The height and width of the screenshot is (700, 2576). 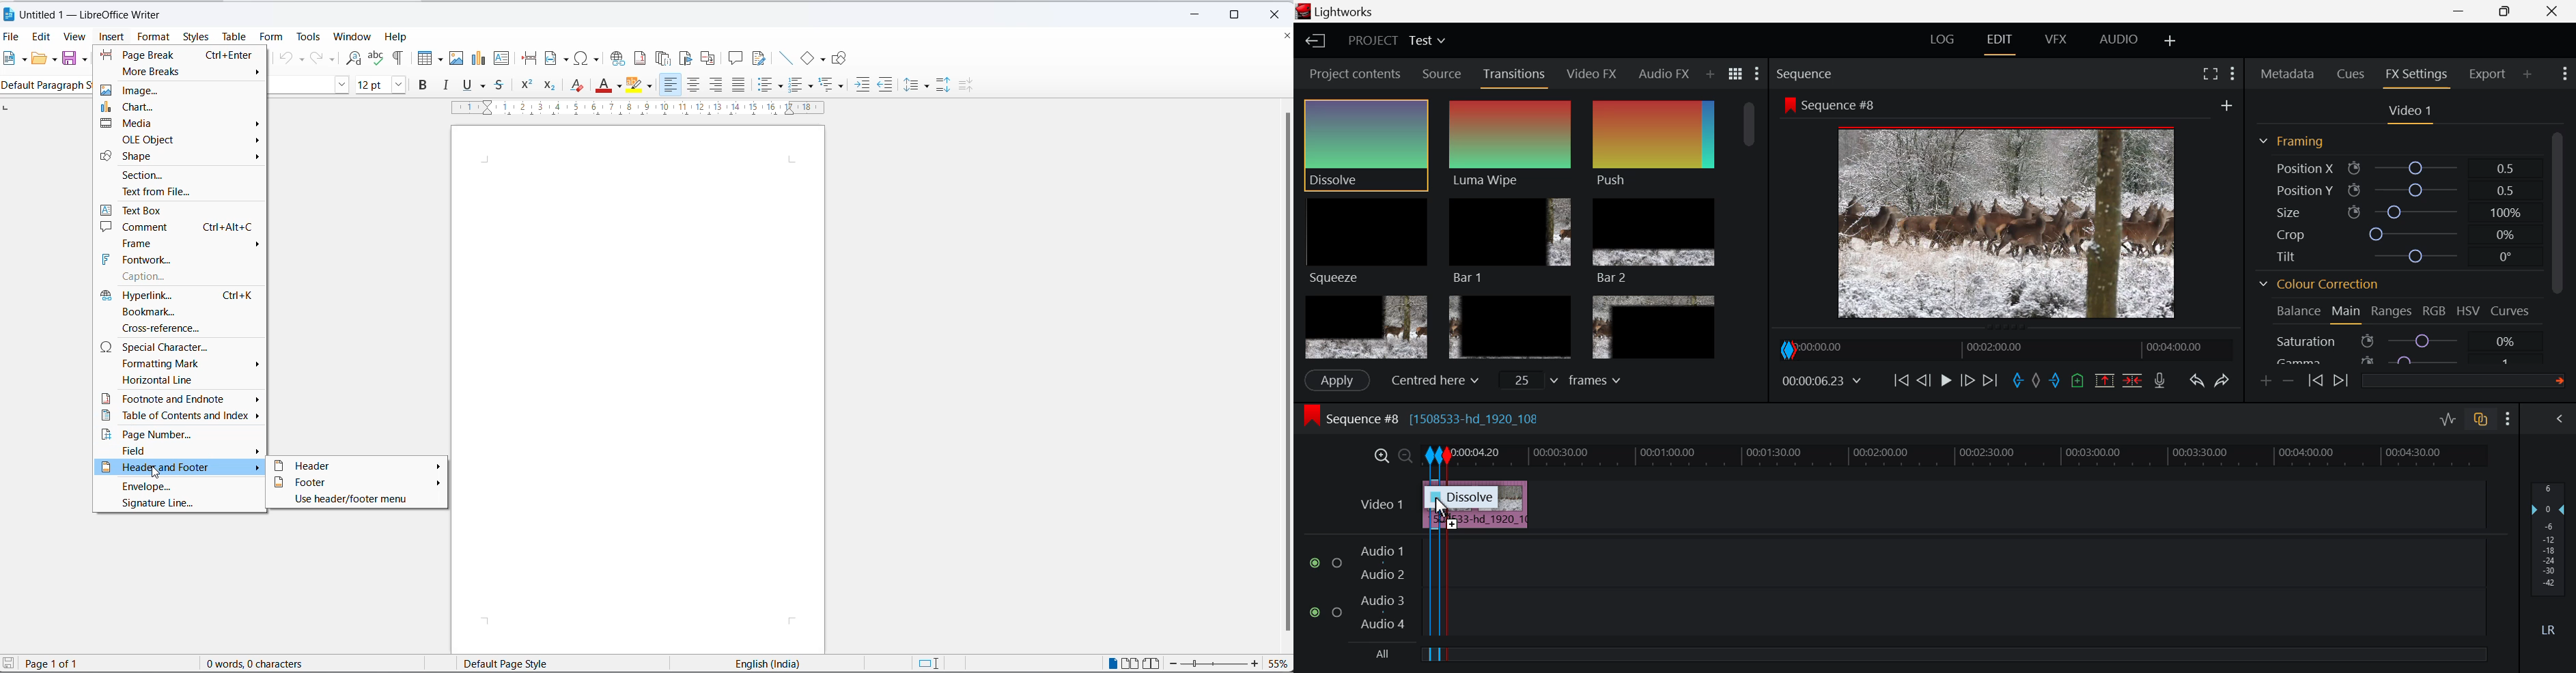 I want to click on Audio FX, so click(x=1662, y=75).